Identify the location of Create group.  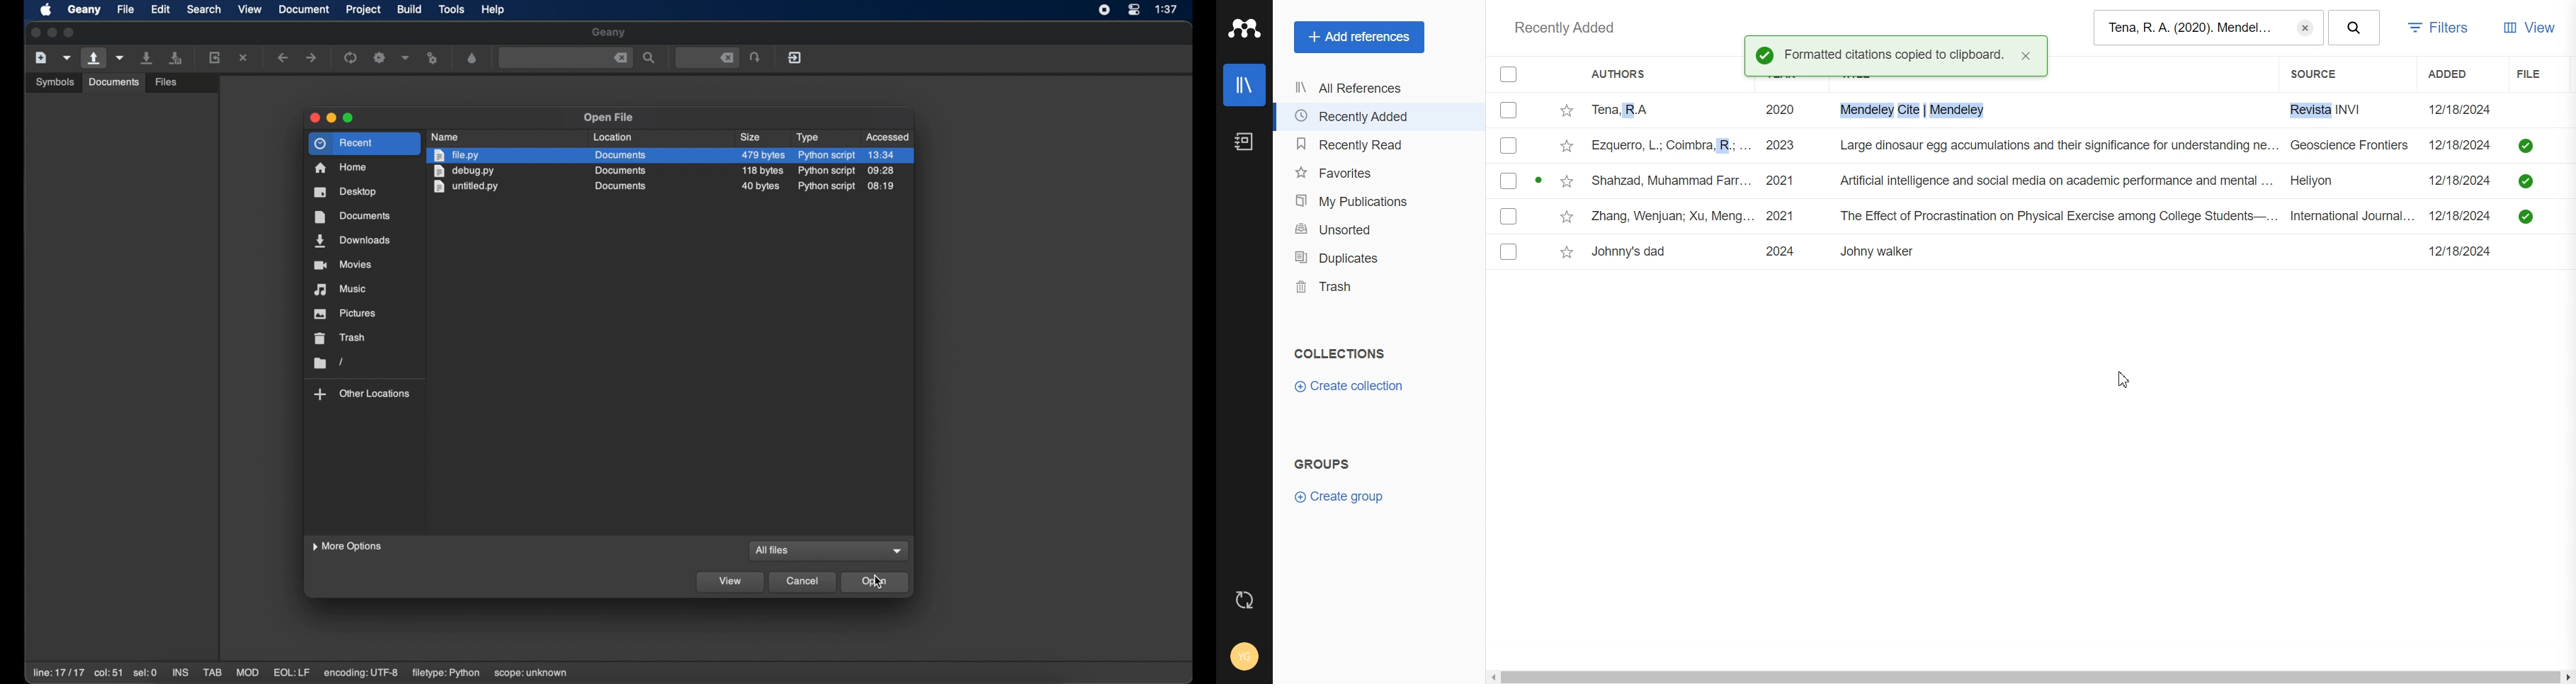
(1339, 496).